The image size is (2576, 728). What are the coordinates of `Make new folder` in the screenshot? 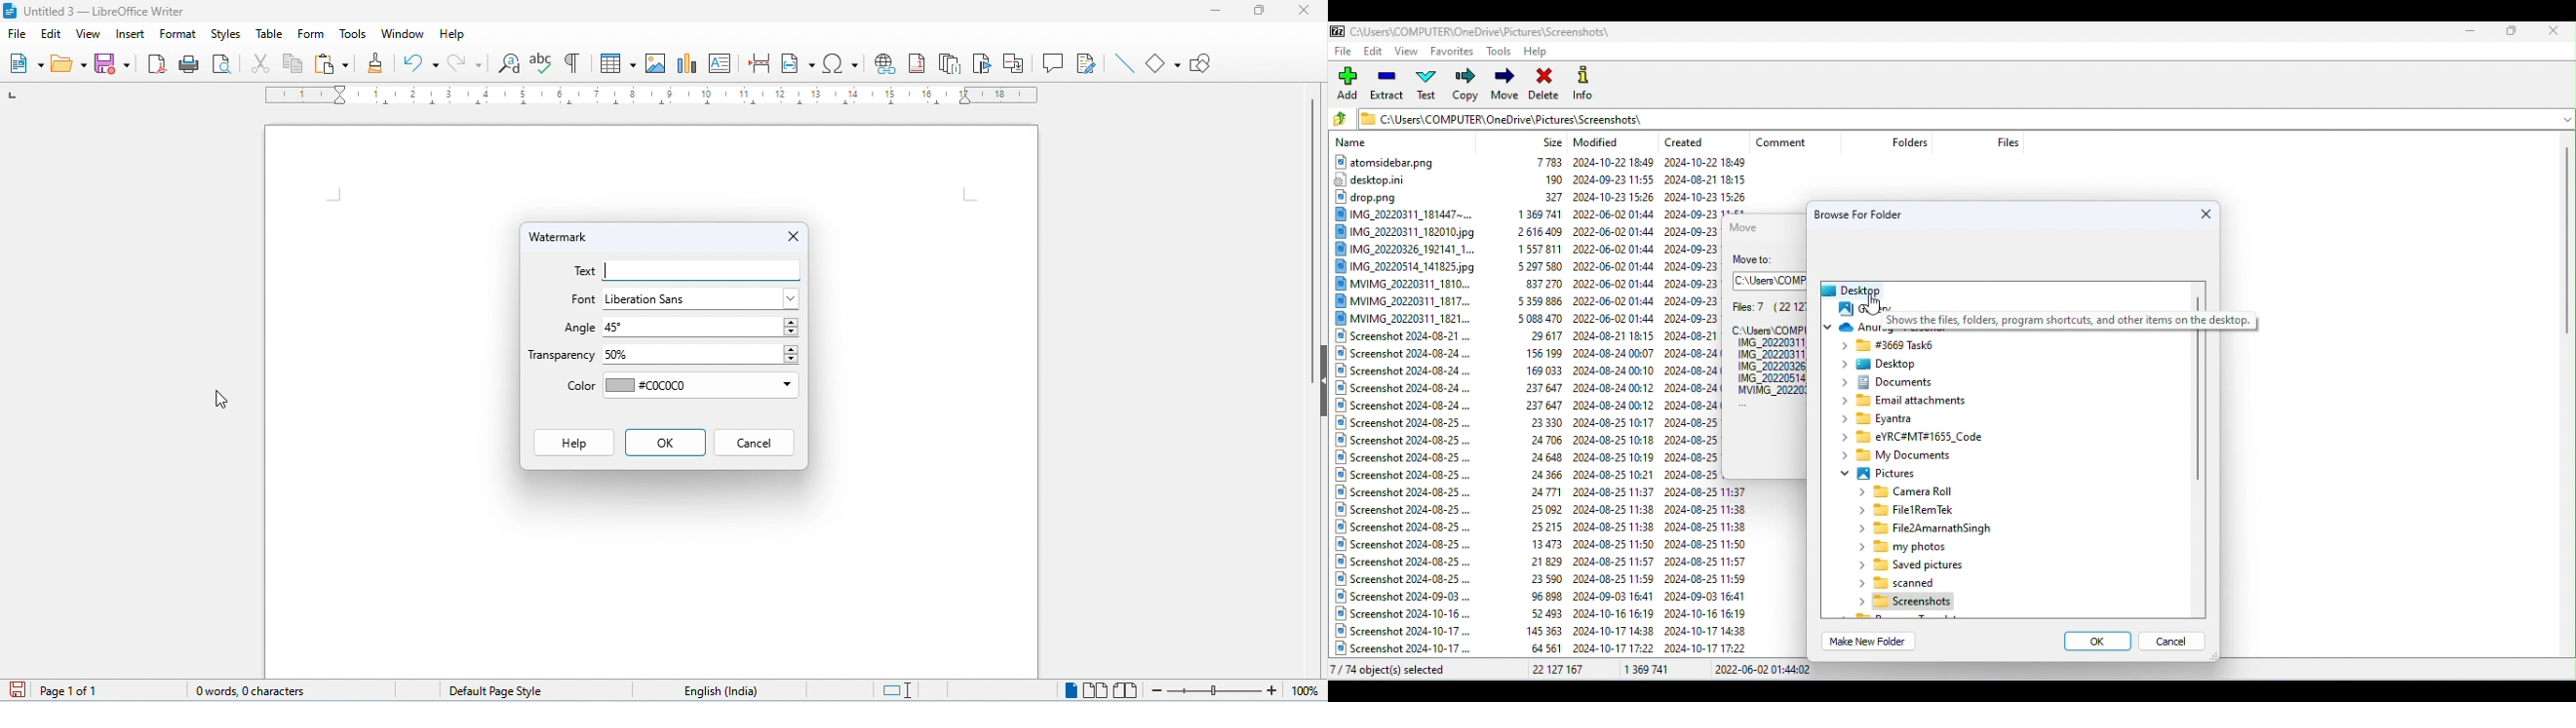 It's located at (1872, 642).